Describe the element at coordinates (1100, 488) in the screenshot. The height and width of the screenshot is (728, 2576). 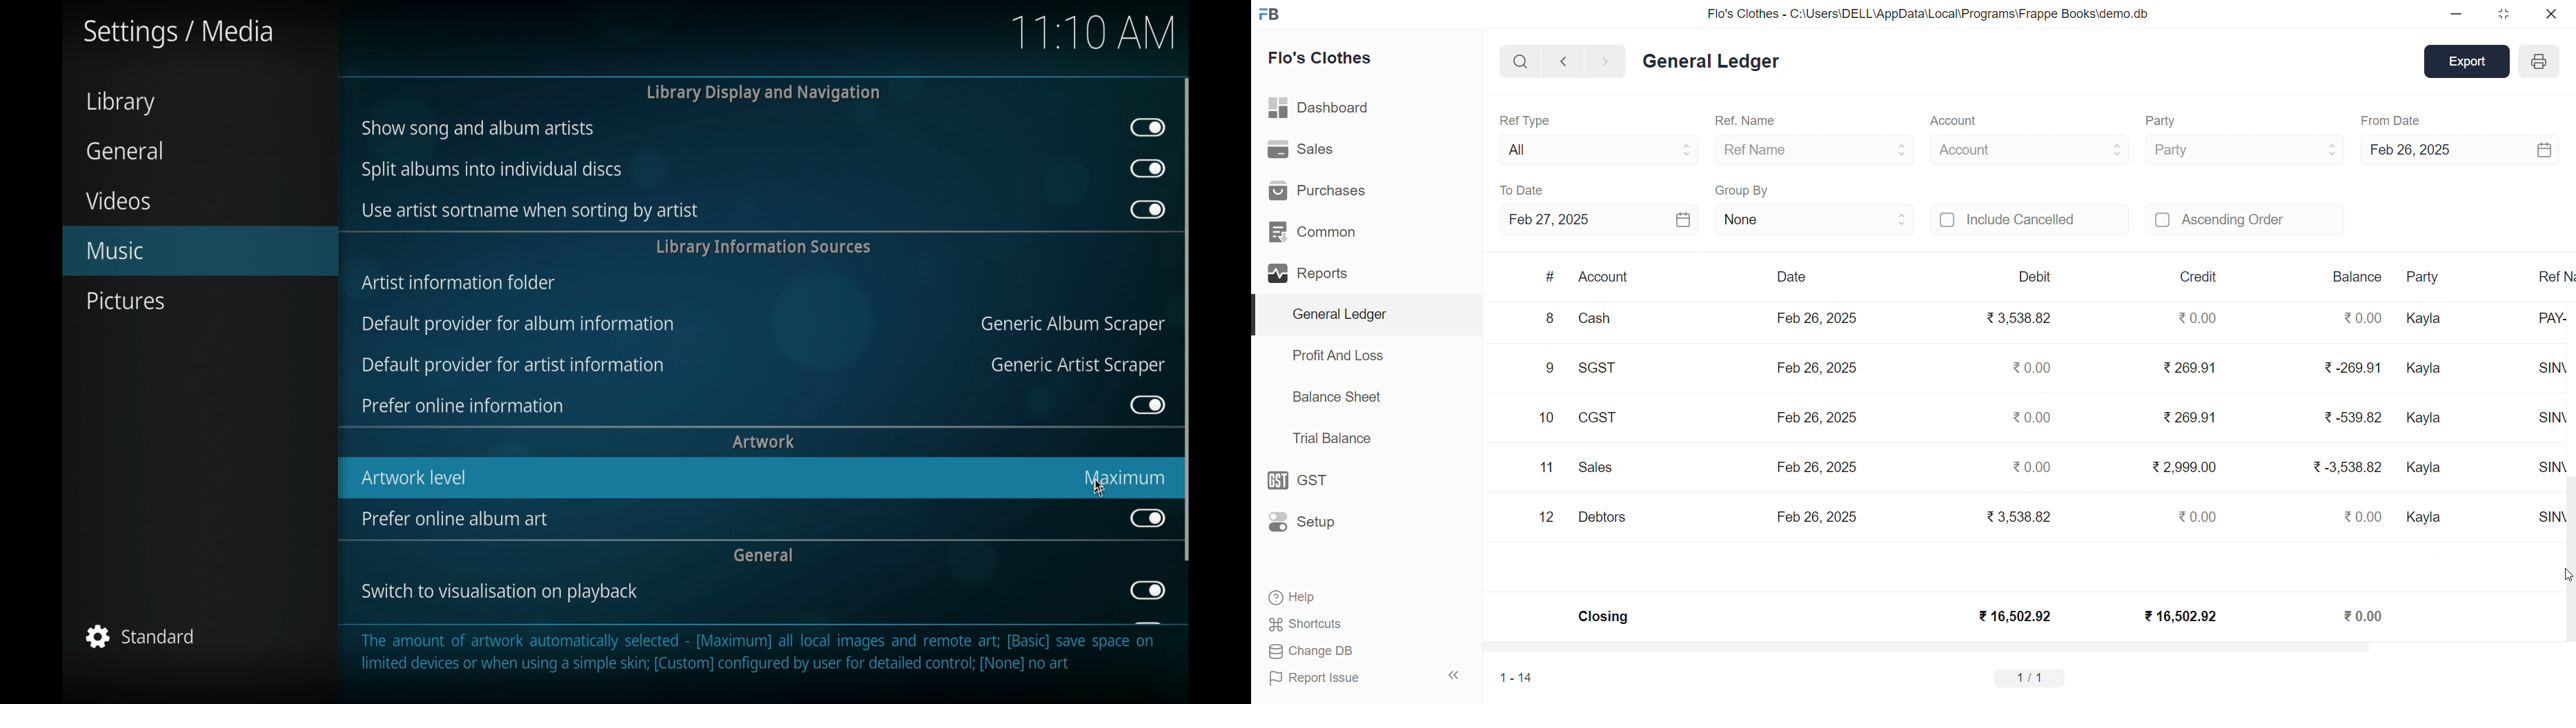
I see `cursor` at that location.